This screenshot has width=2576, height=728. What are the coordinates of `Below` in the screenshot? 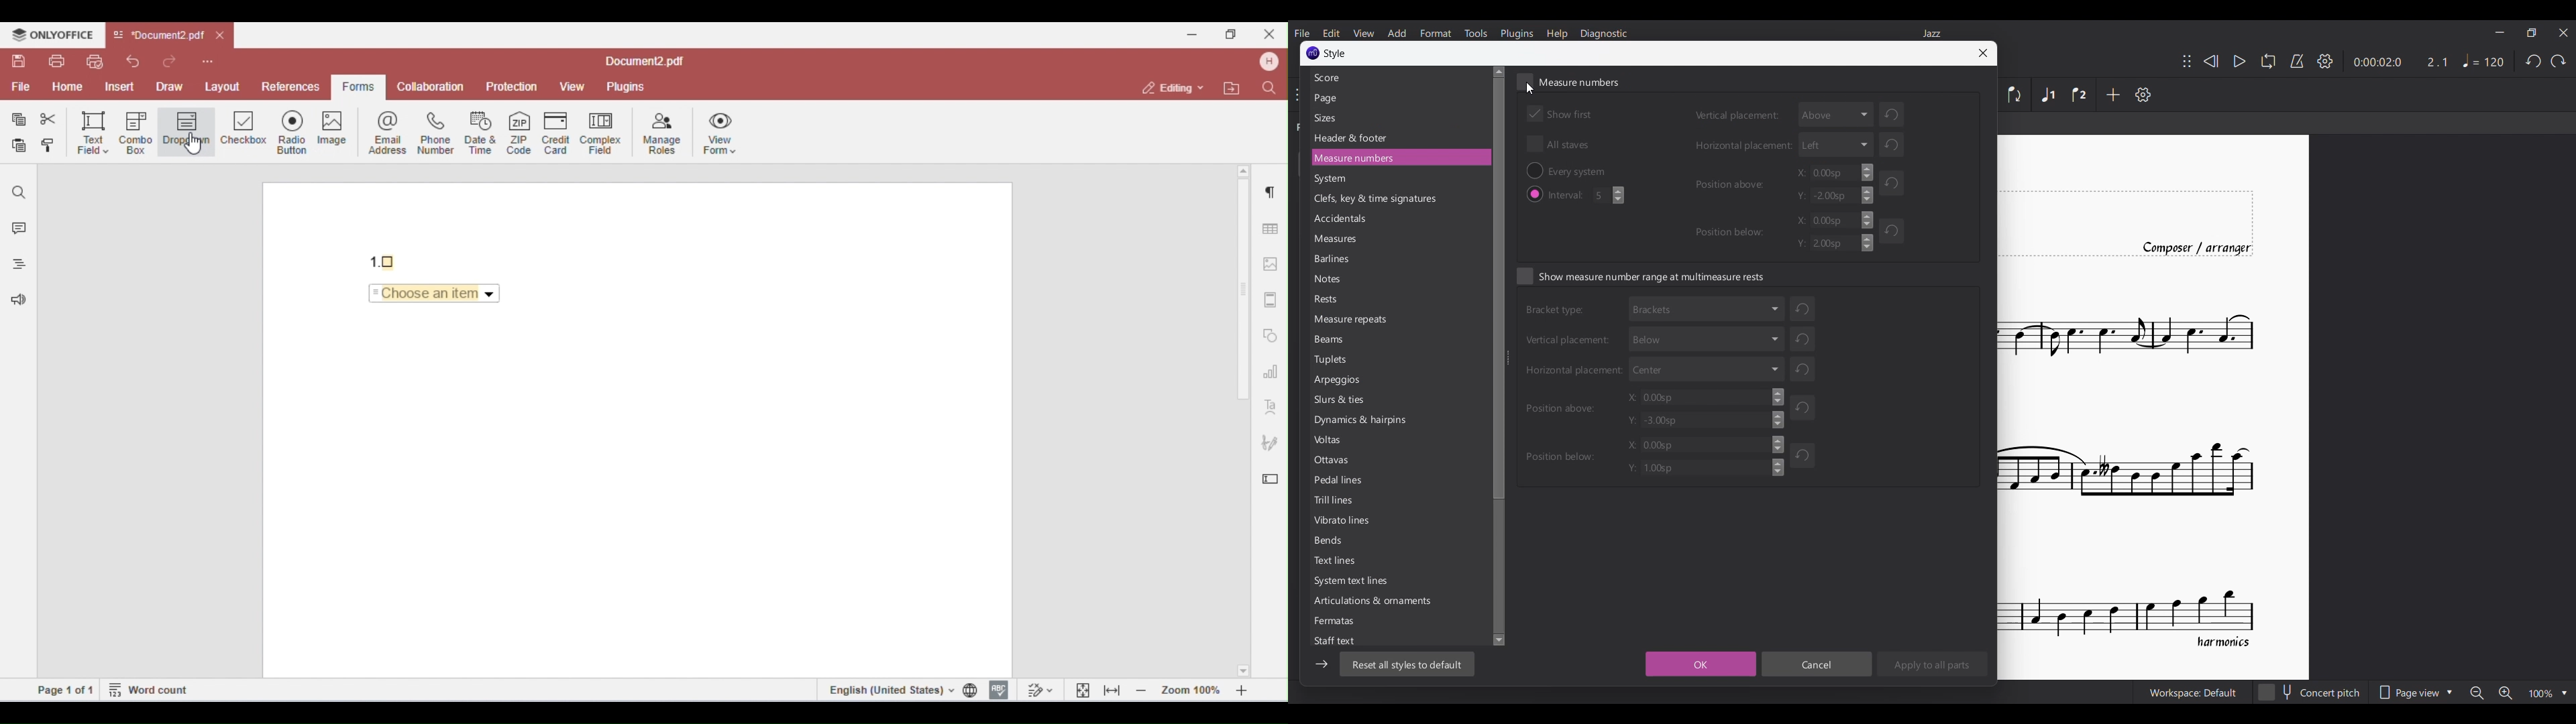 It's located at (1705, 337).